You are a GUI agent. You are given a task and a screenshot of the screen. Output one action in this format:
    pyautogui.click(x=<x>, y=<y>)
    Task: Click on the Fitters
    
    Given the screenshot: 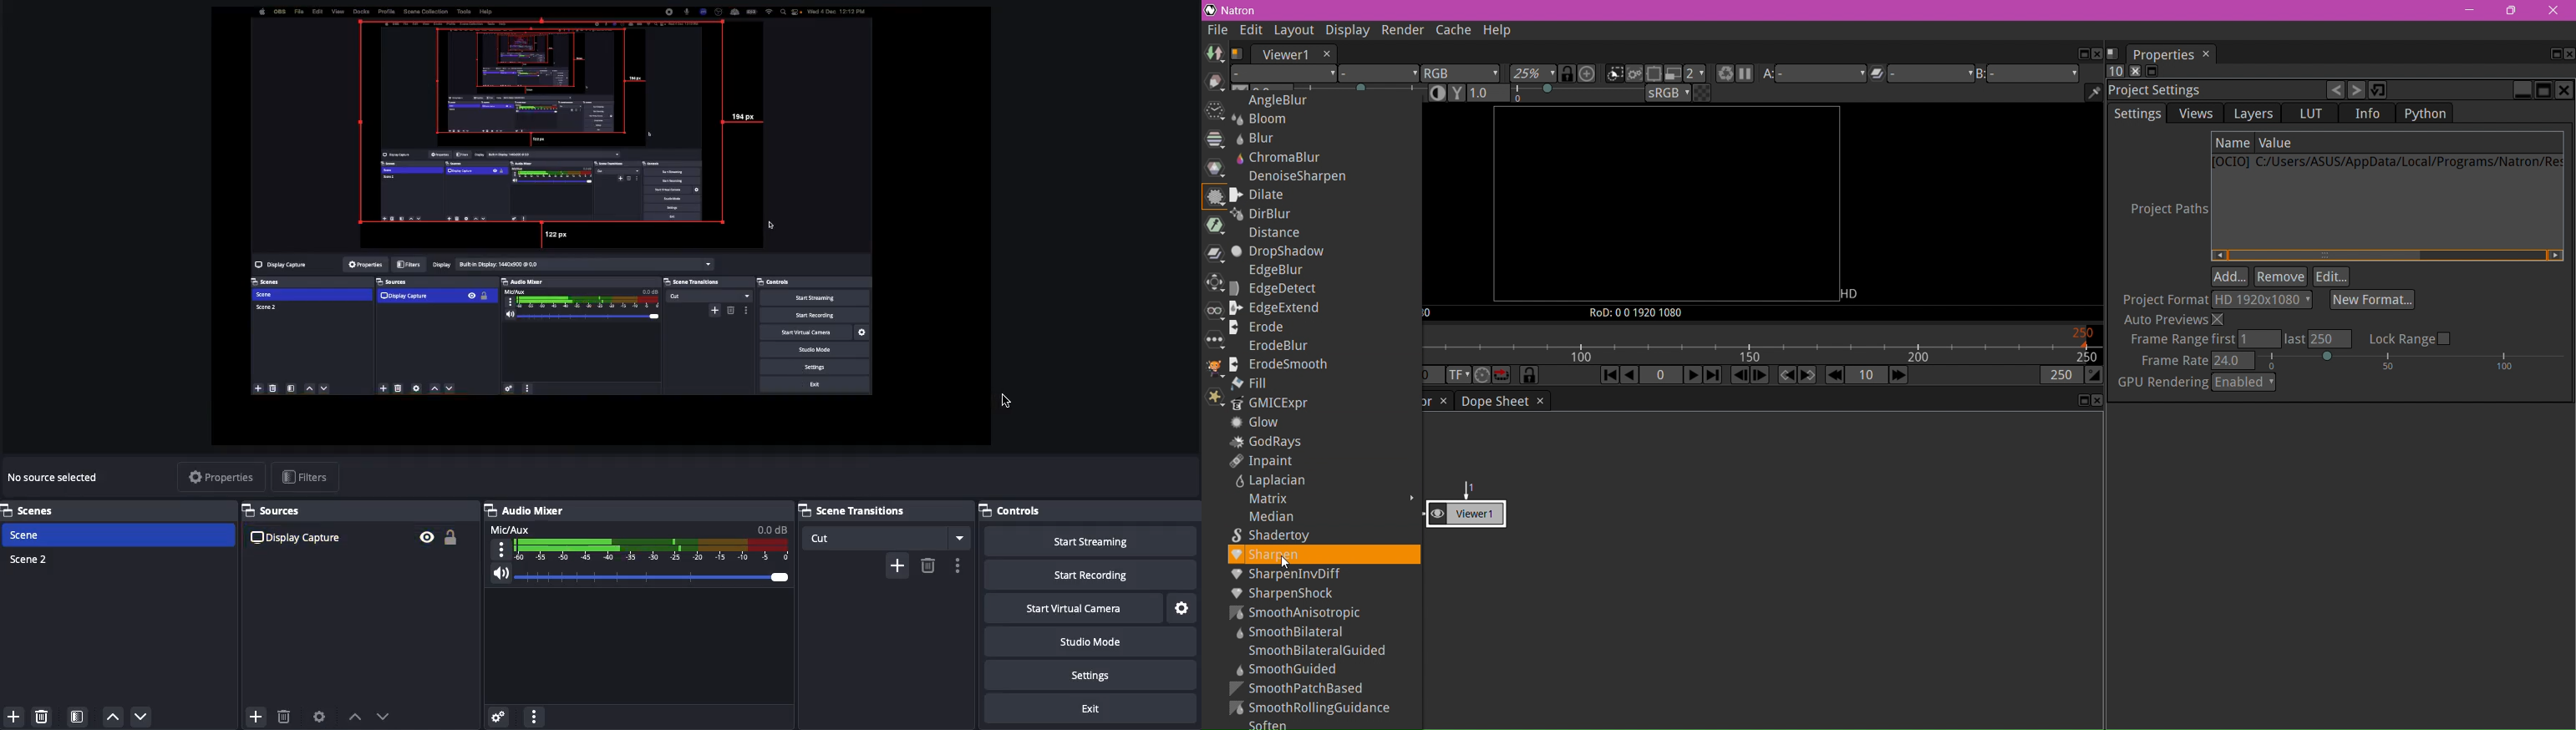 What is the action you would take?
    pyautogui.click(x=305, y=477)
    